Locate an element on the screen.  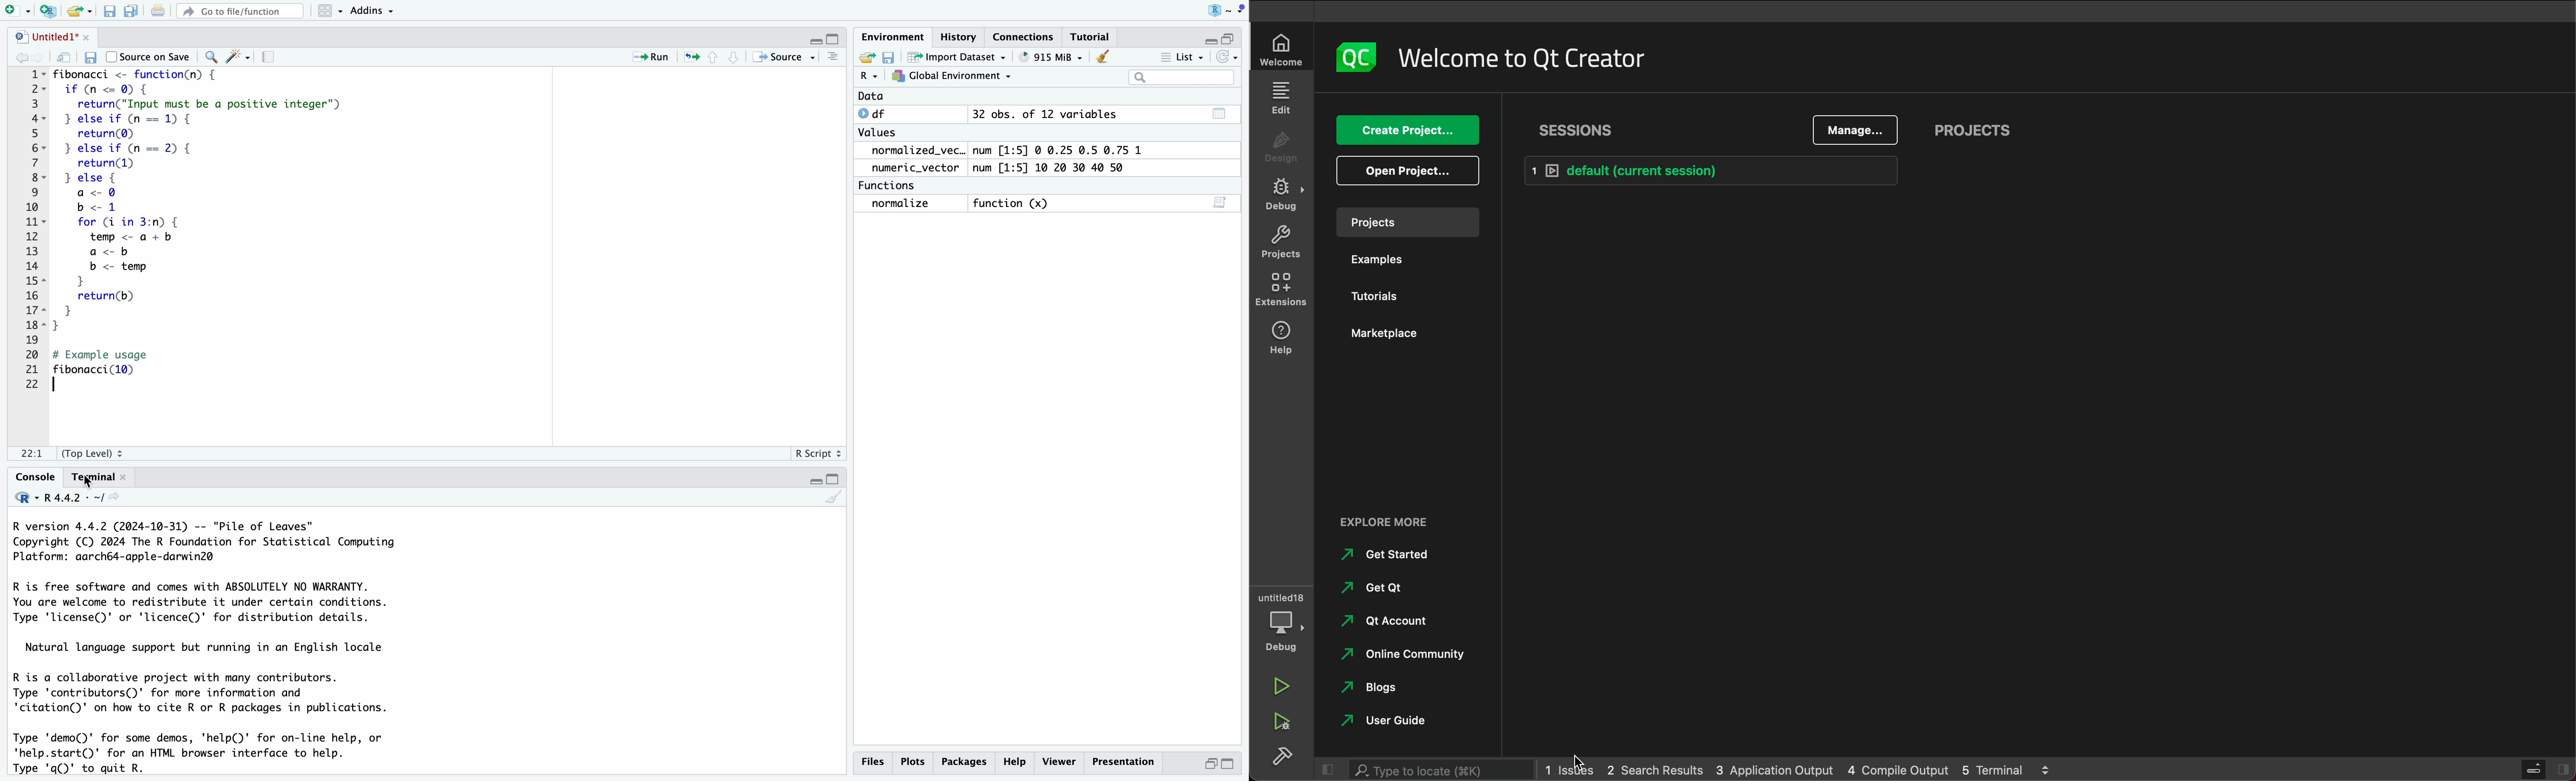
df is located at coordinates (880, 114).